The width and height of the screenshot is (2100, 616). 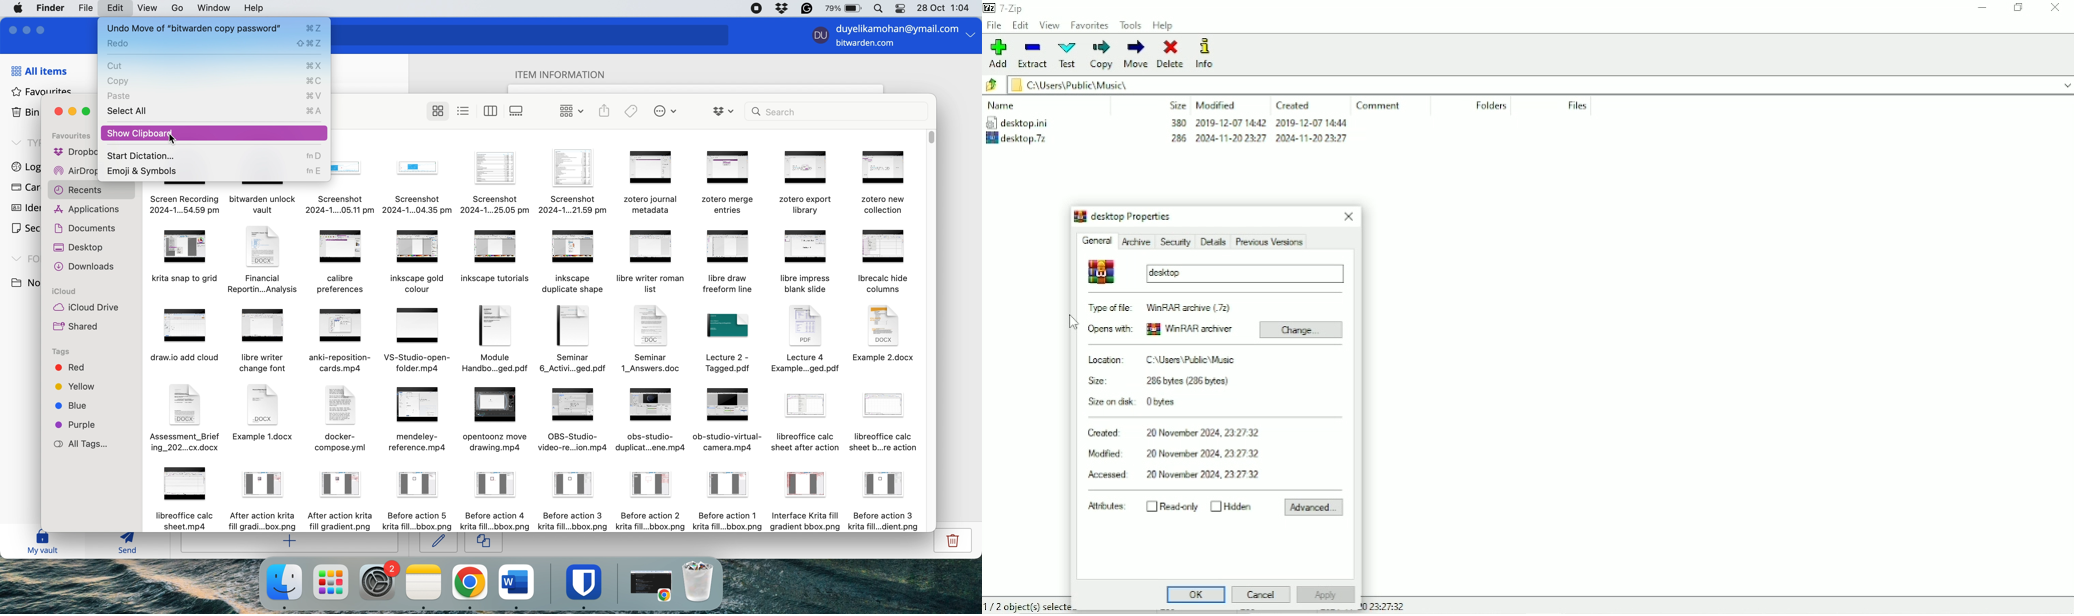 I want to click on modified date & time, so click(x=1232, y=138).